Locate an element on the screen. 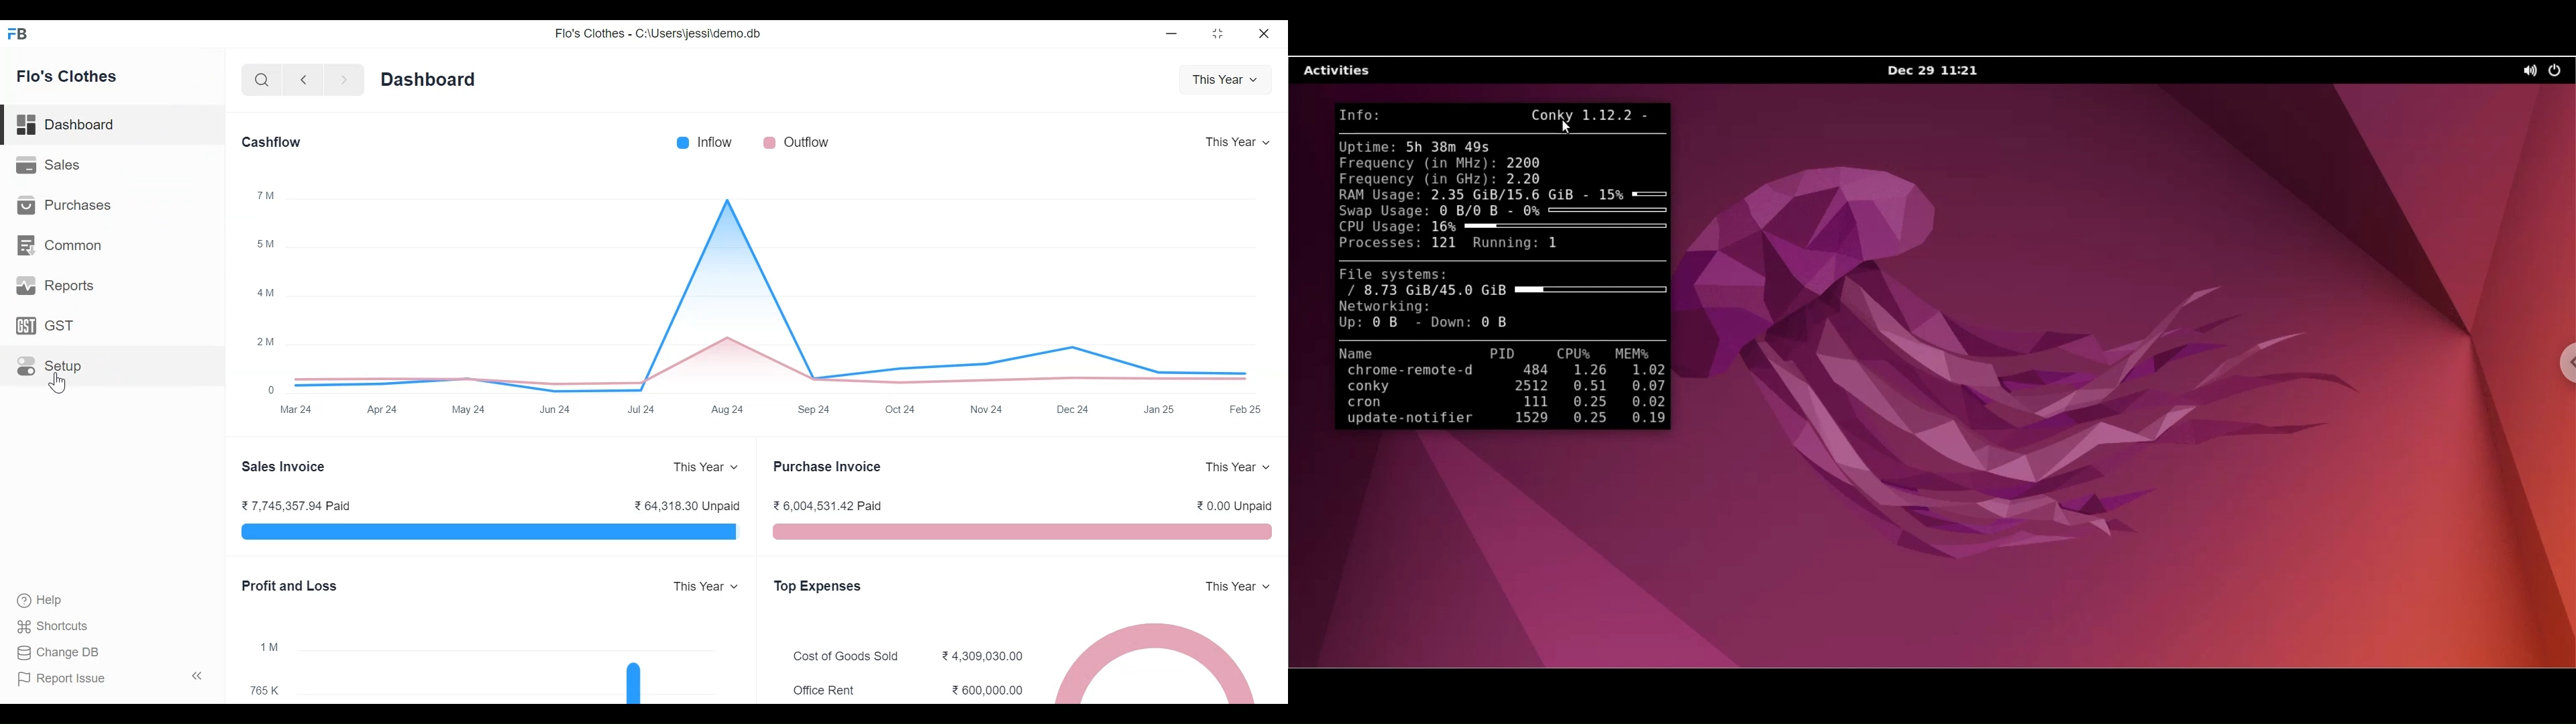  Profit and Loss is located at coordinates (290, 587).